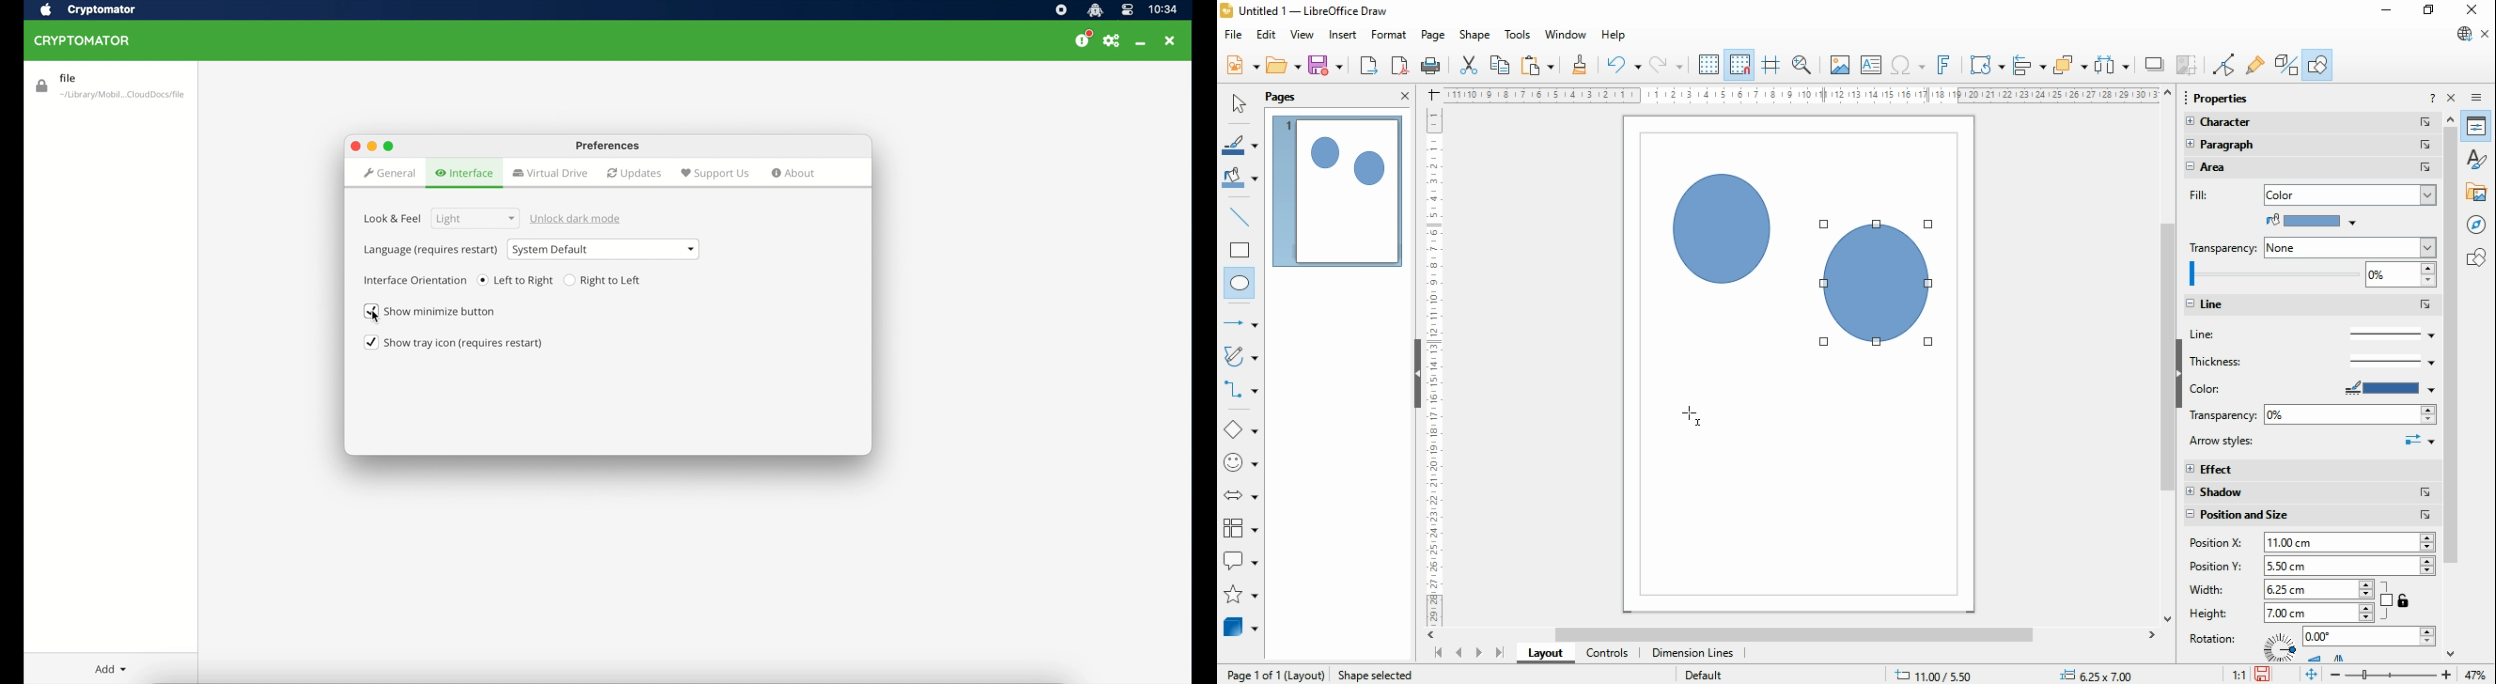  What do you see at coordinates (2221, 98) in the screenshot?
I see `Properties` at bounding box center [2221, 98].